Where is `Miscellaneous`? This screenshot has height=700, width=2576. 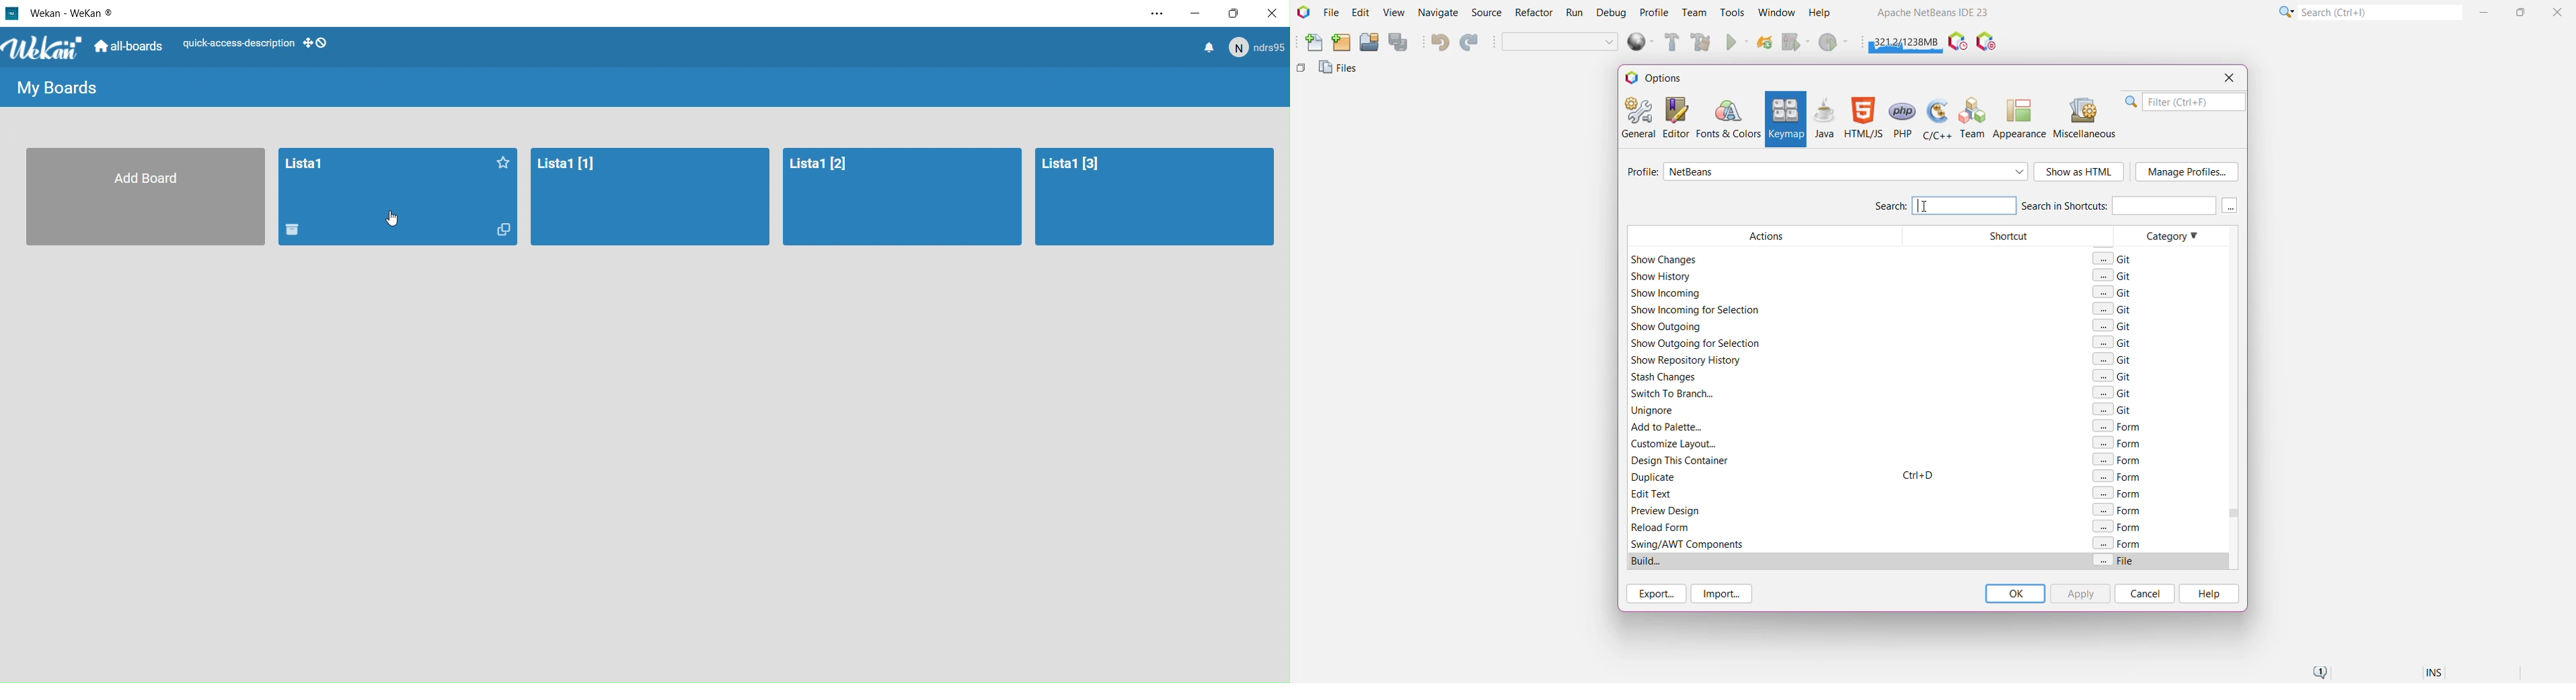
Miscellaneous is located at coordinates (2087, 118).